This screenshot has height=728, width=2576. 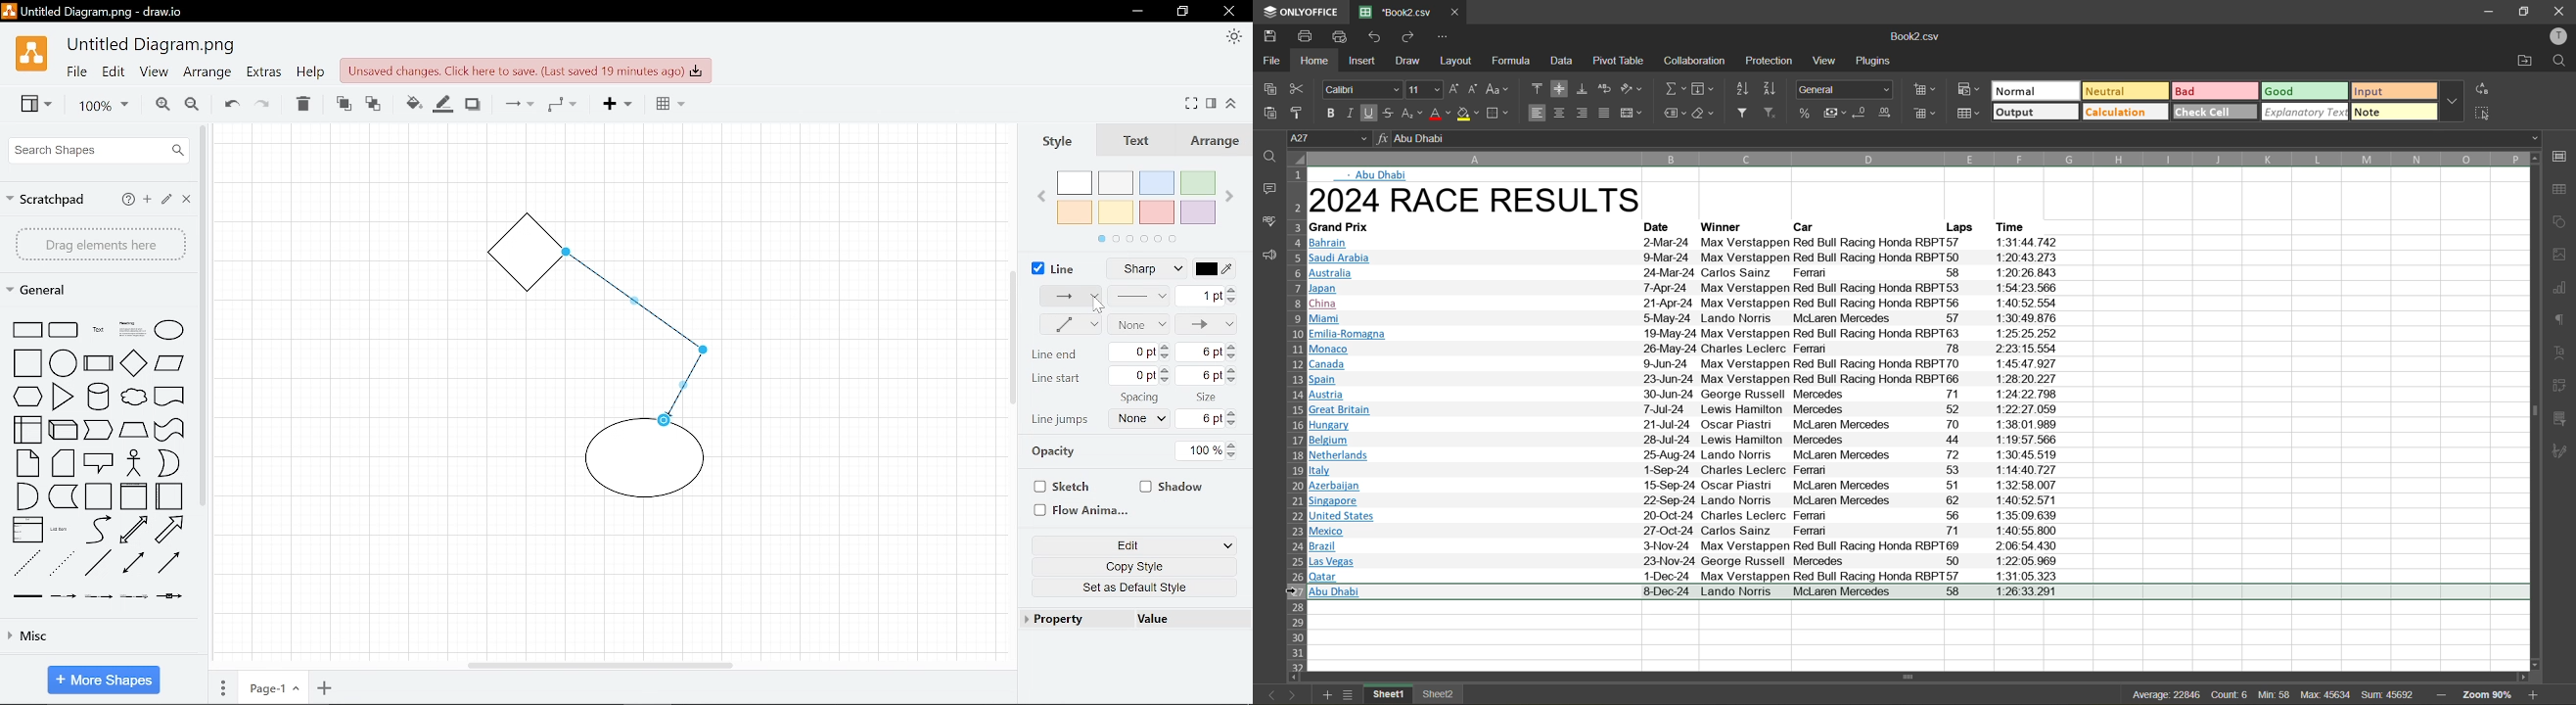 What do you see at coordinates (1061, 421) in the screenshot?
I see `Line jumps.` at bounding box center [1061, 421].